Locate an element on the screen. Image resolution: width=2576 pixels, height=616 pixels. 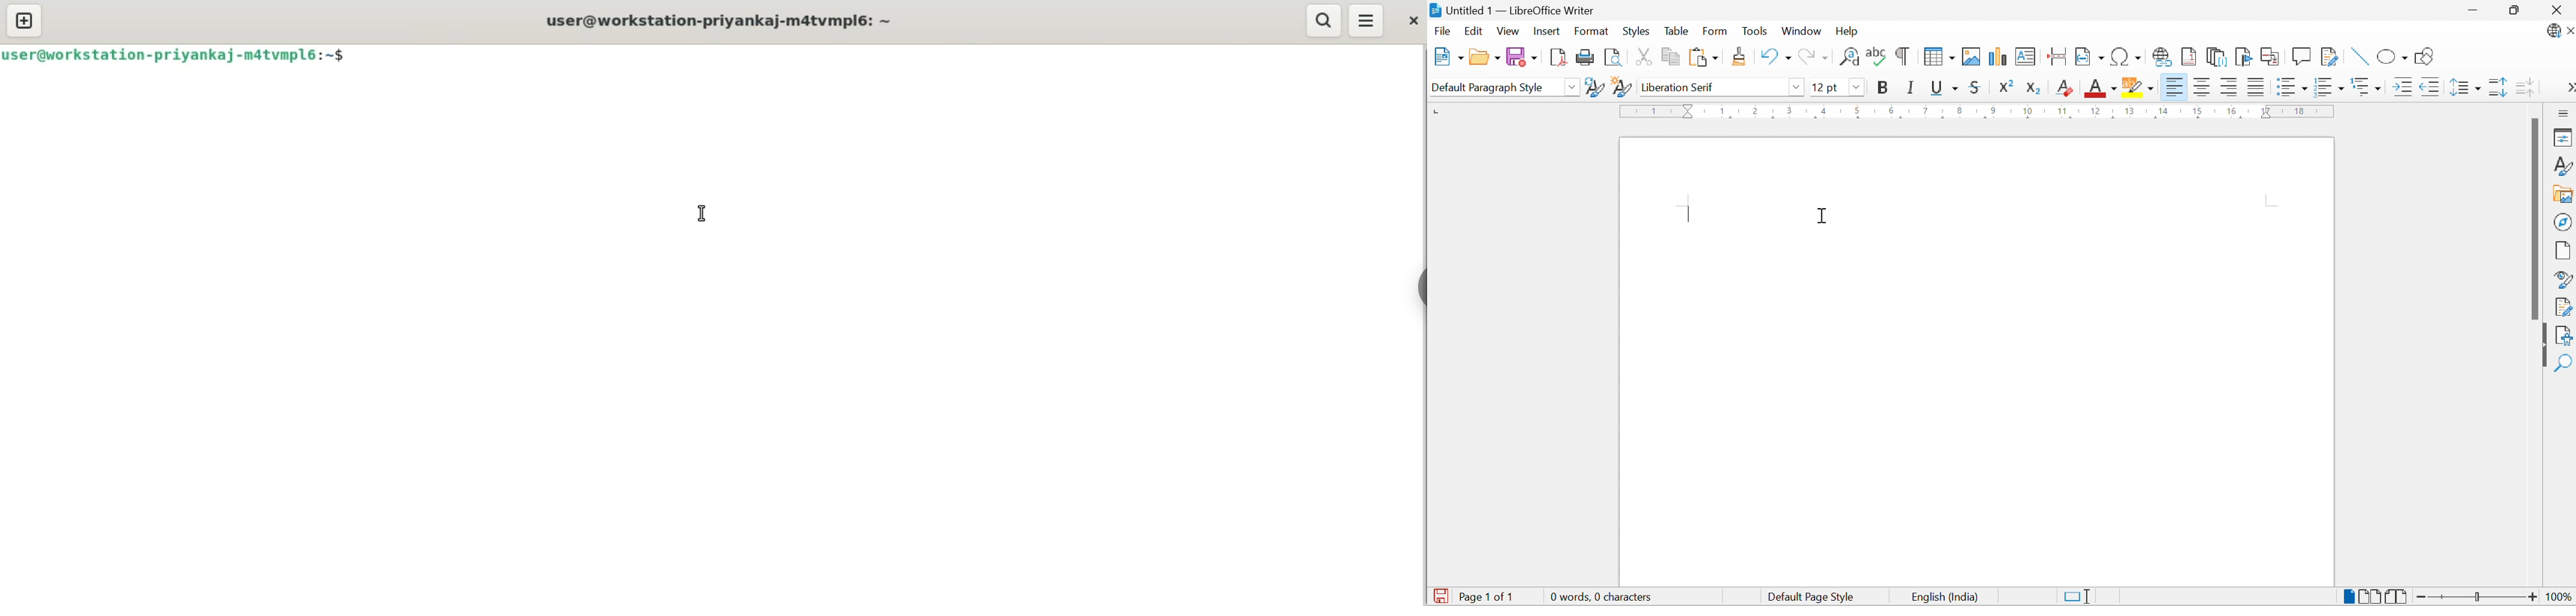
Align Left is located at coordinates (2230, 87).